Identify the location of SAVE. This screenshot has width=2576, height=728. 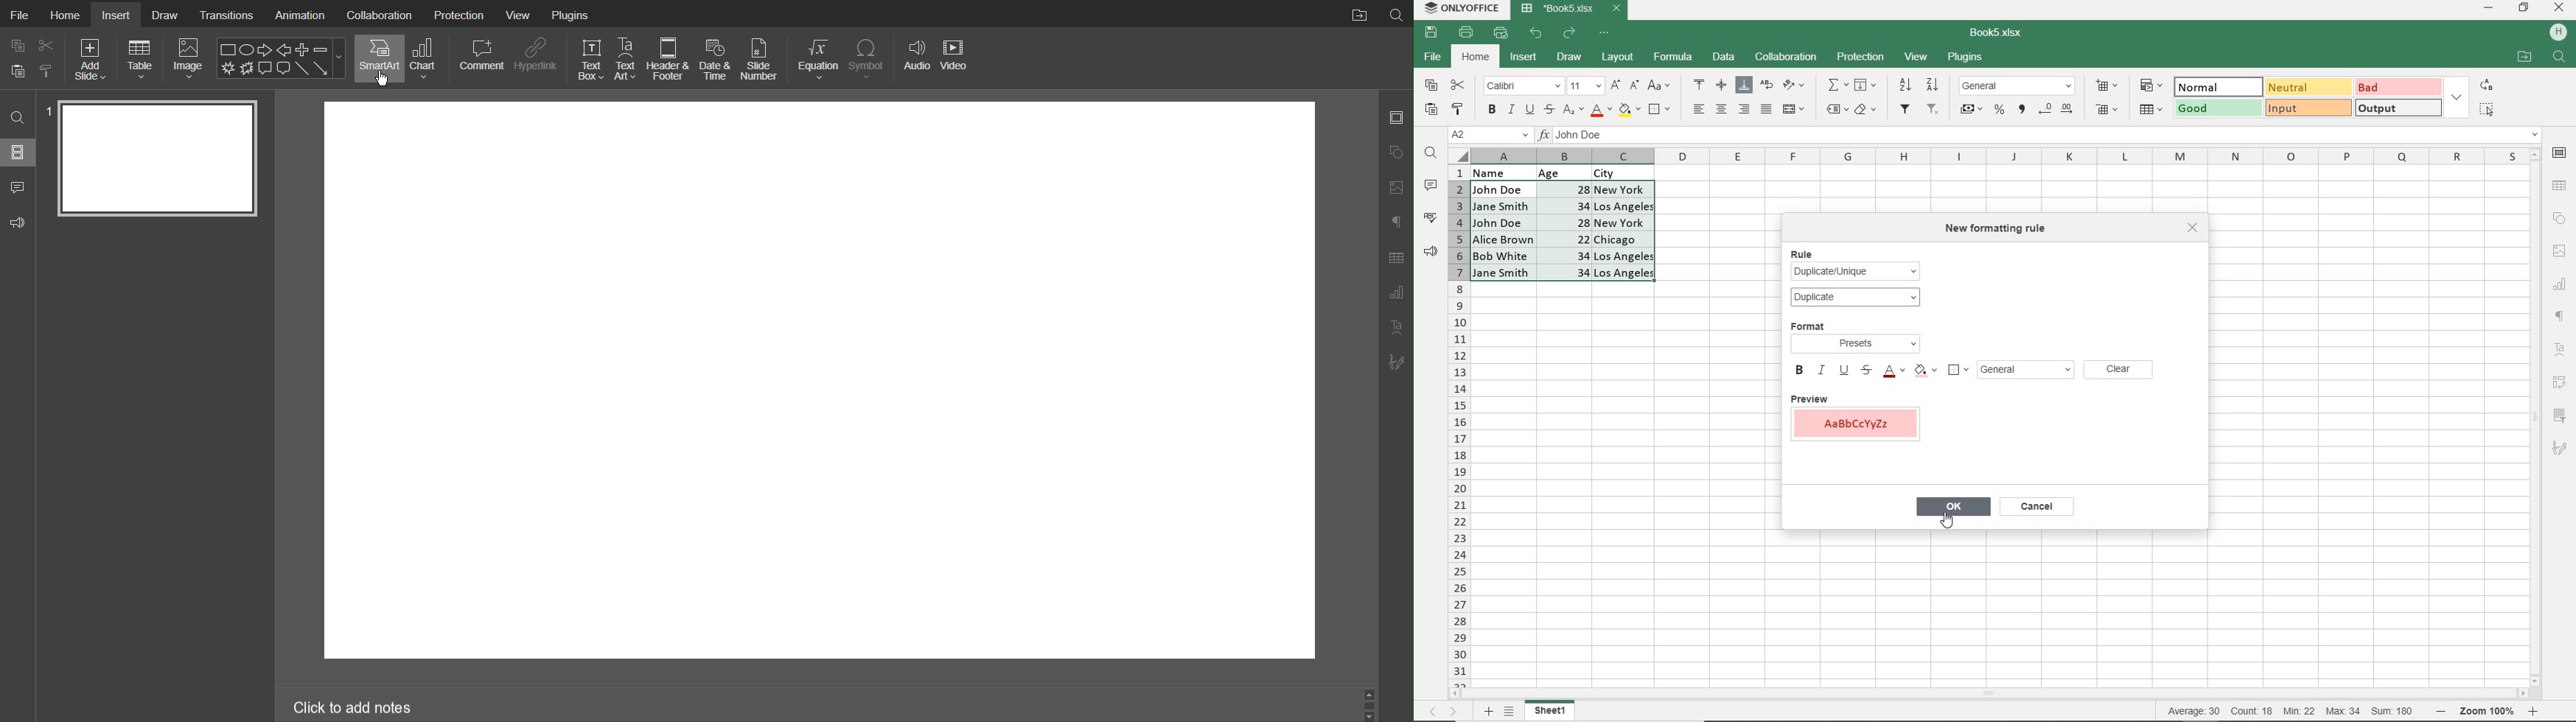
(1433, 31).